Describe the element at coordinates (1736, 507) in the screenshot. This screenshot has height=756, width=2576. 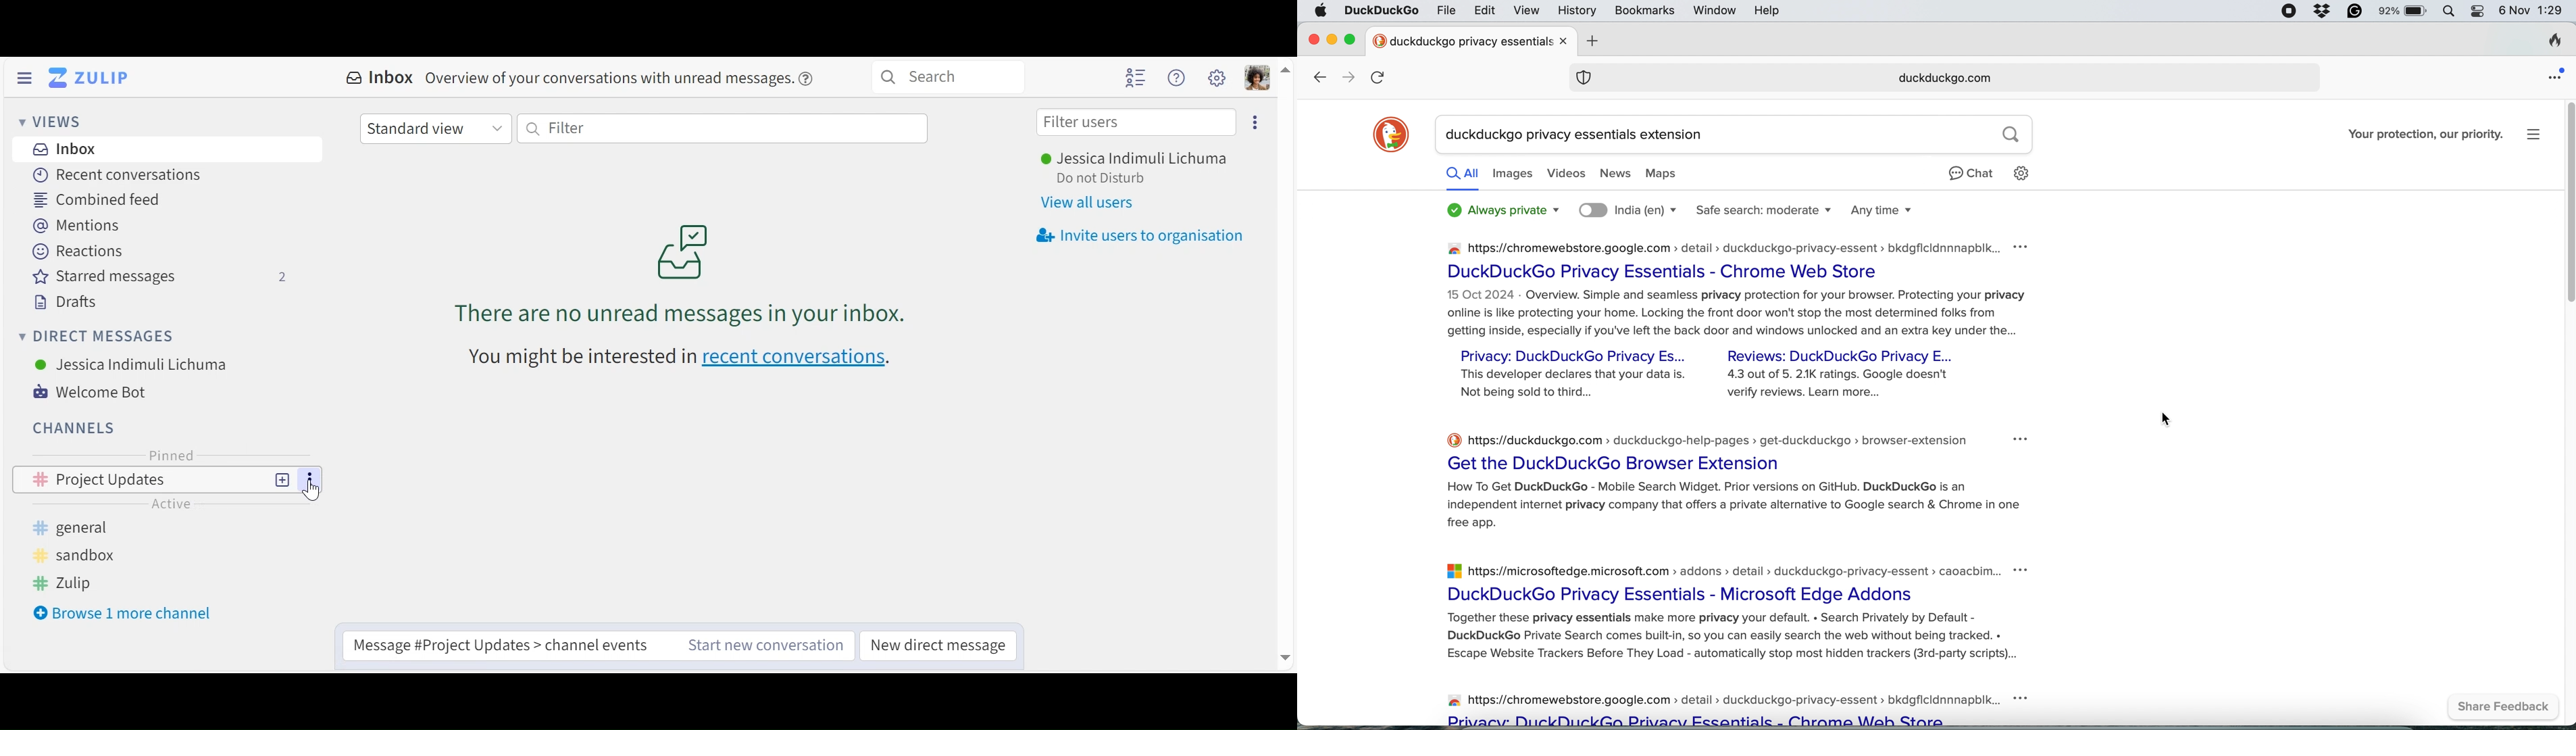
I see `How To Get DuckDuckGo - Mobile Search Widget. Prior versions on GitHub. DuckDuckGo is an
independent internet privacy company that offers a private alternative to Google search & Chrome in one
free app.` at that location.